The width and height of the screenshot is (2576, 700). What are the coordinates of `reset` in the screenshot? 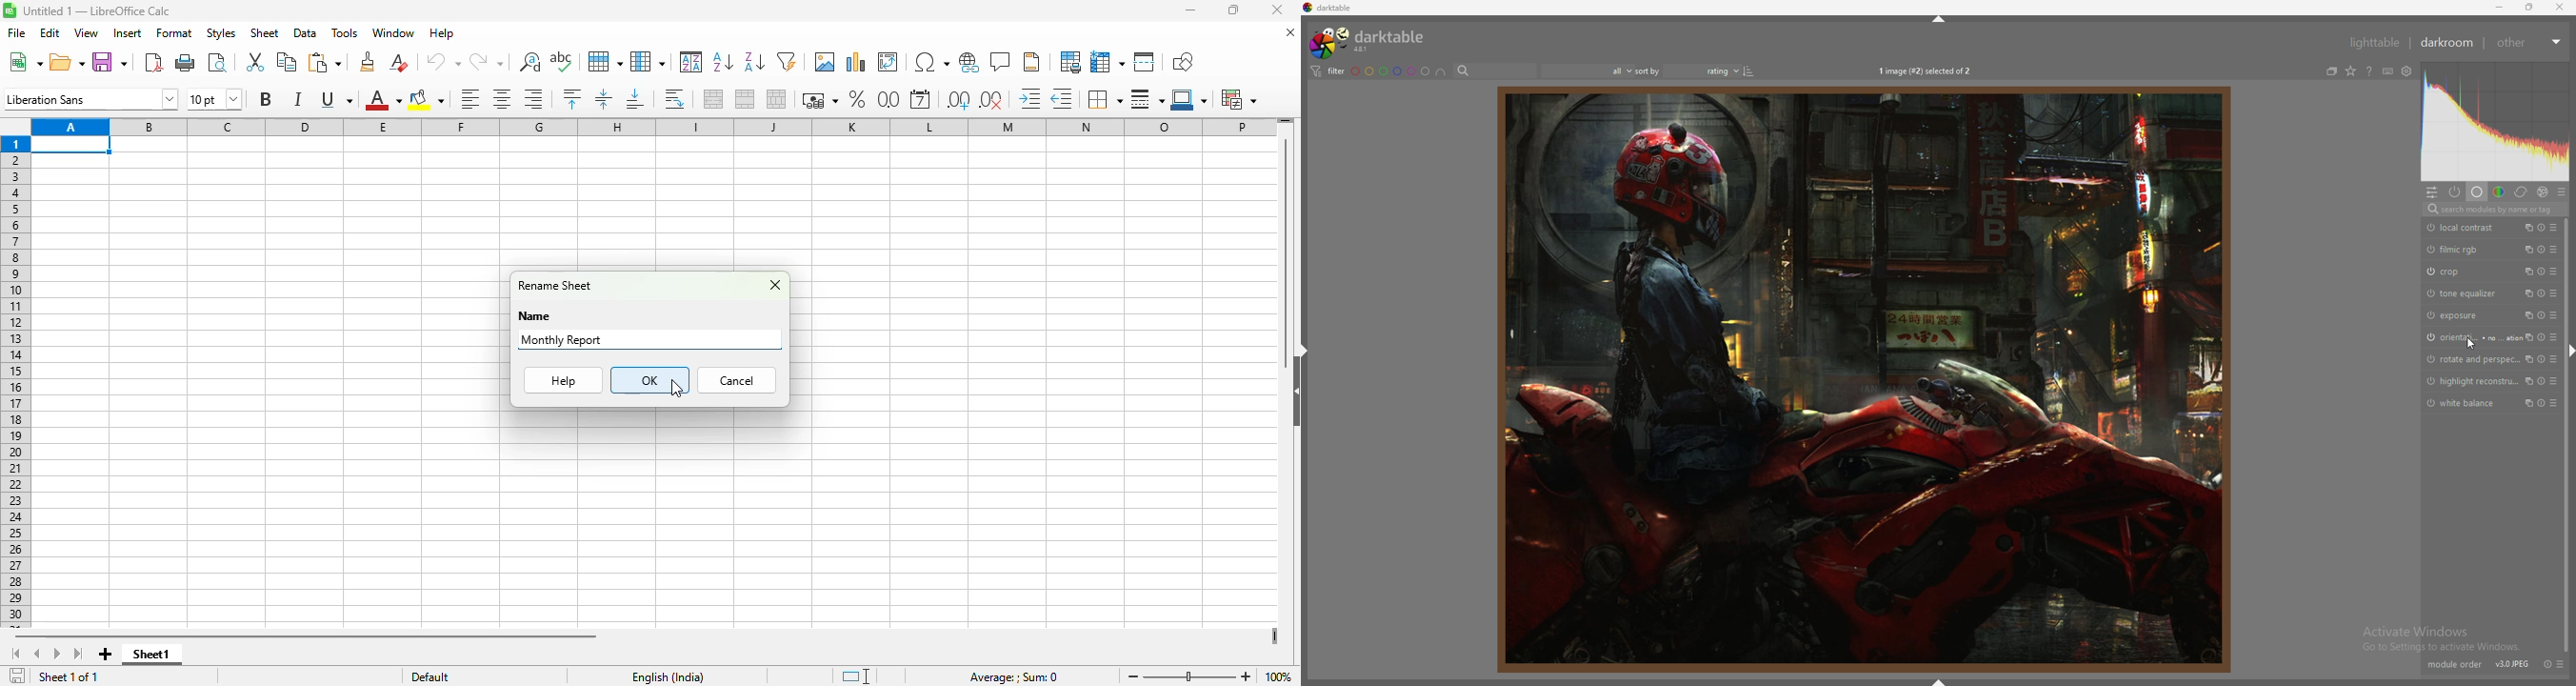 It's located at (2542, 314).